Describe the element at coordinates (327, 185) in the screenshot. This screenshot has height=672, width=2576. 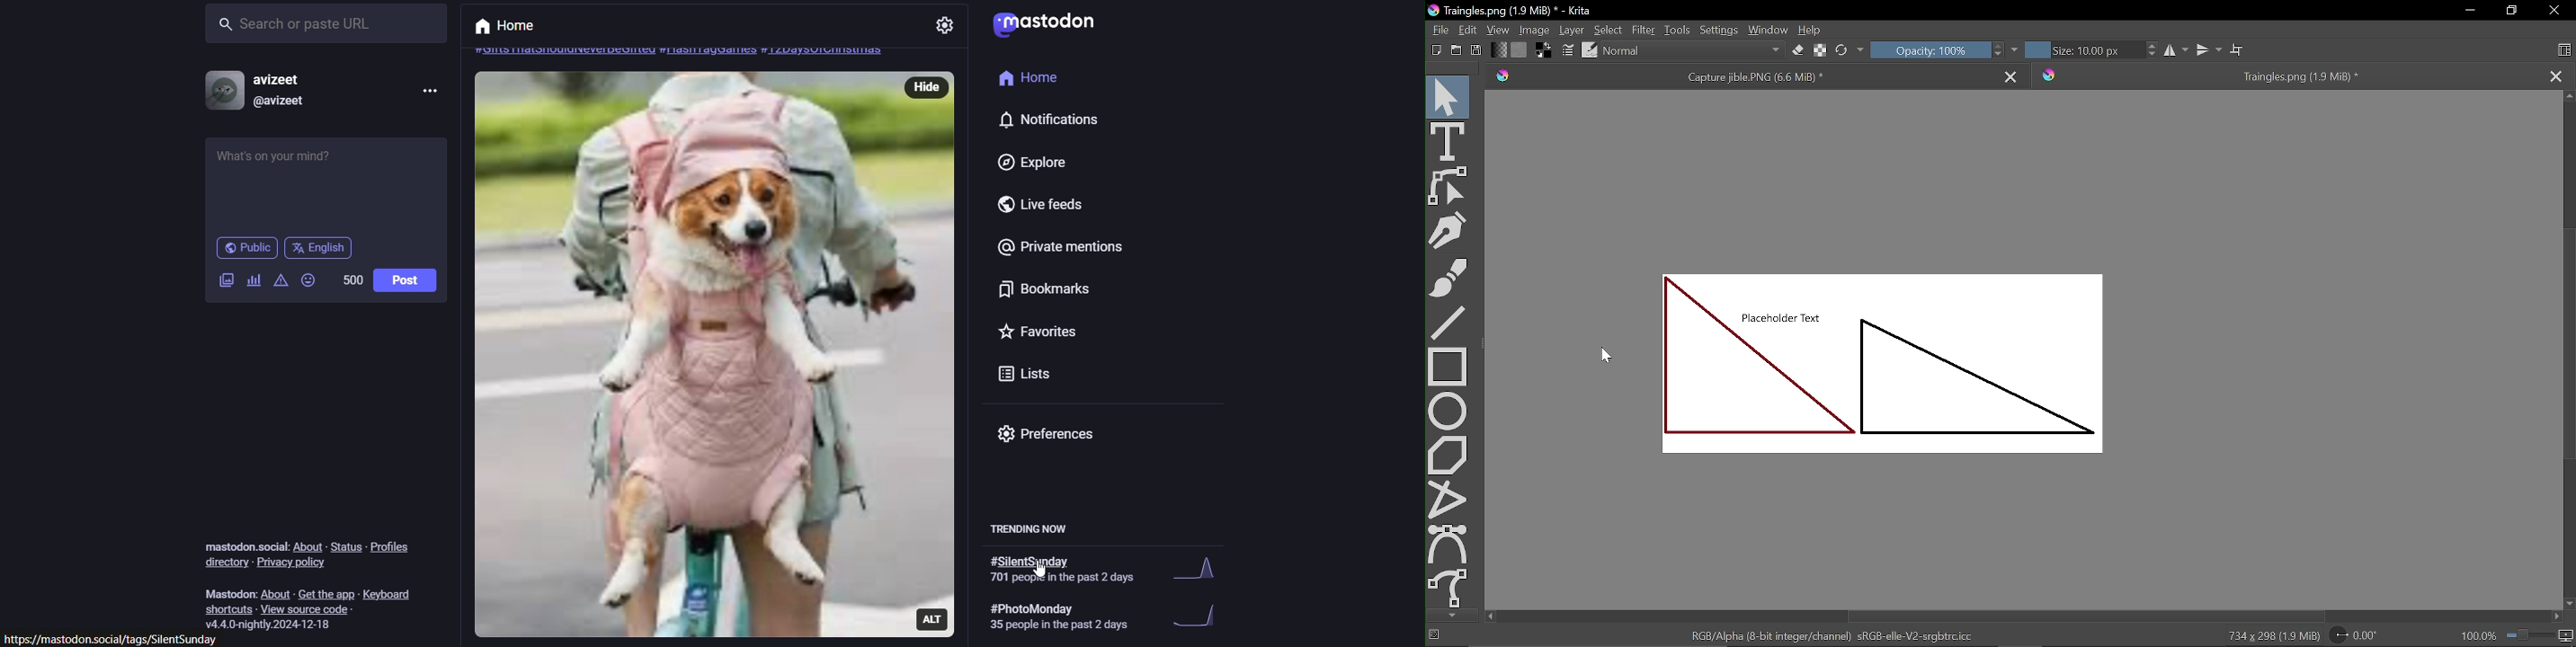
I see `Whats on your mind` at that location.